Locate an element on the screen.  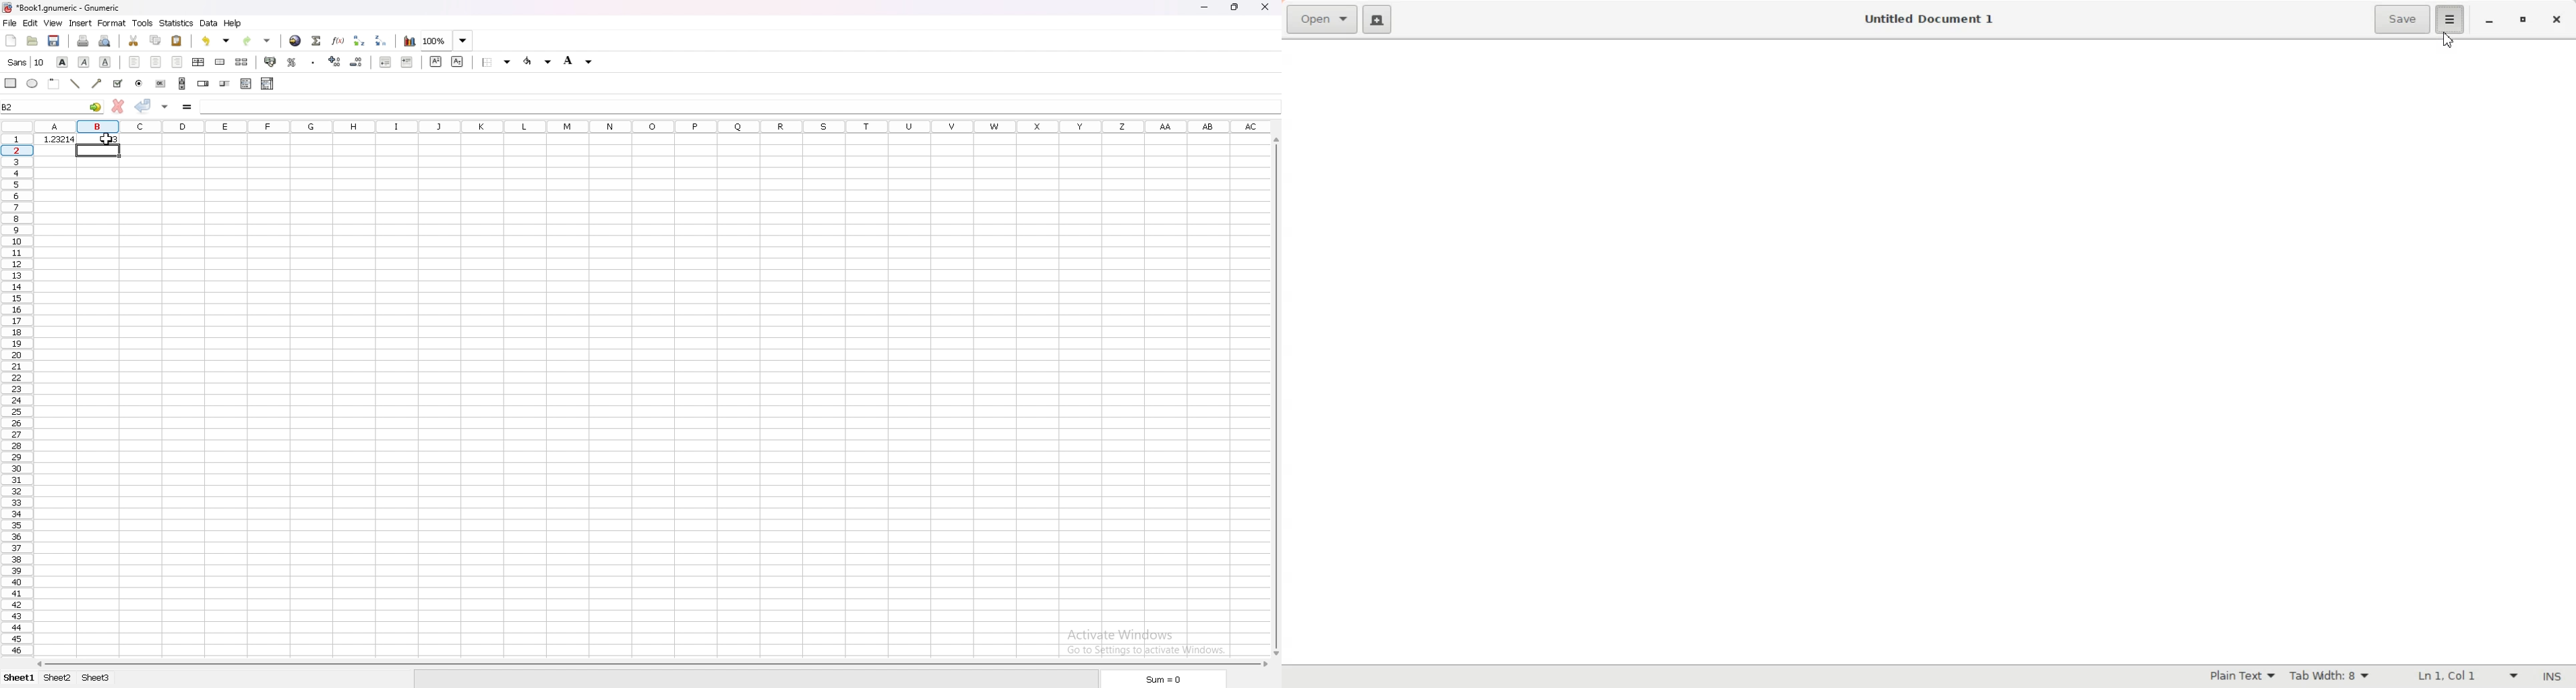
background is located at coordinates (582, 61).